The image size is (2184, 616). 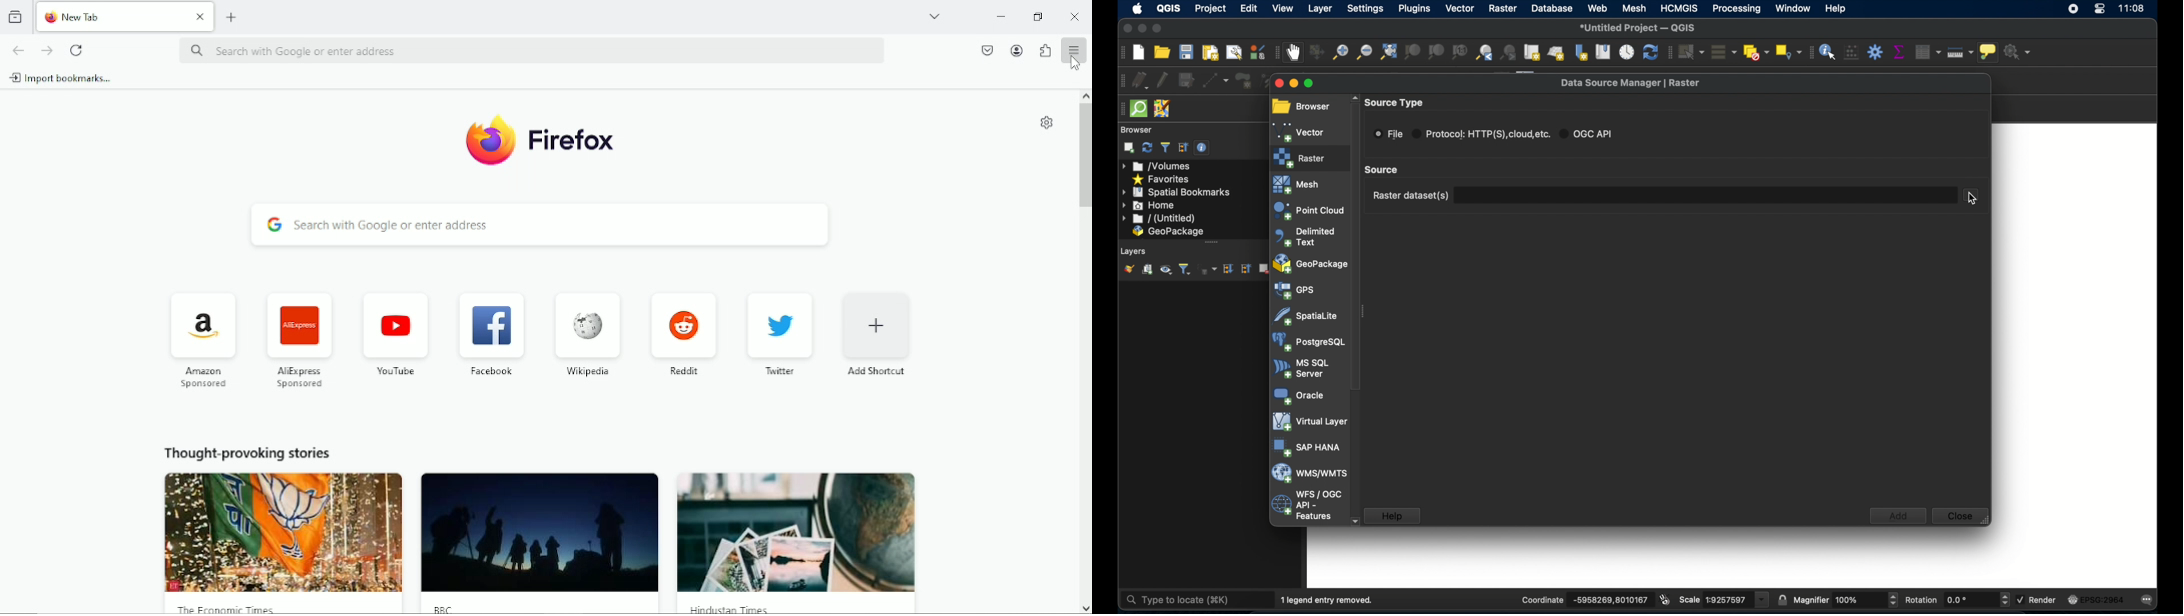 I want to click on open attribute table, so click(x=1926, y=51).